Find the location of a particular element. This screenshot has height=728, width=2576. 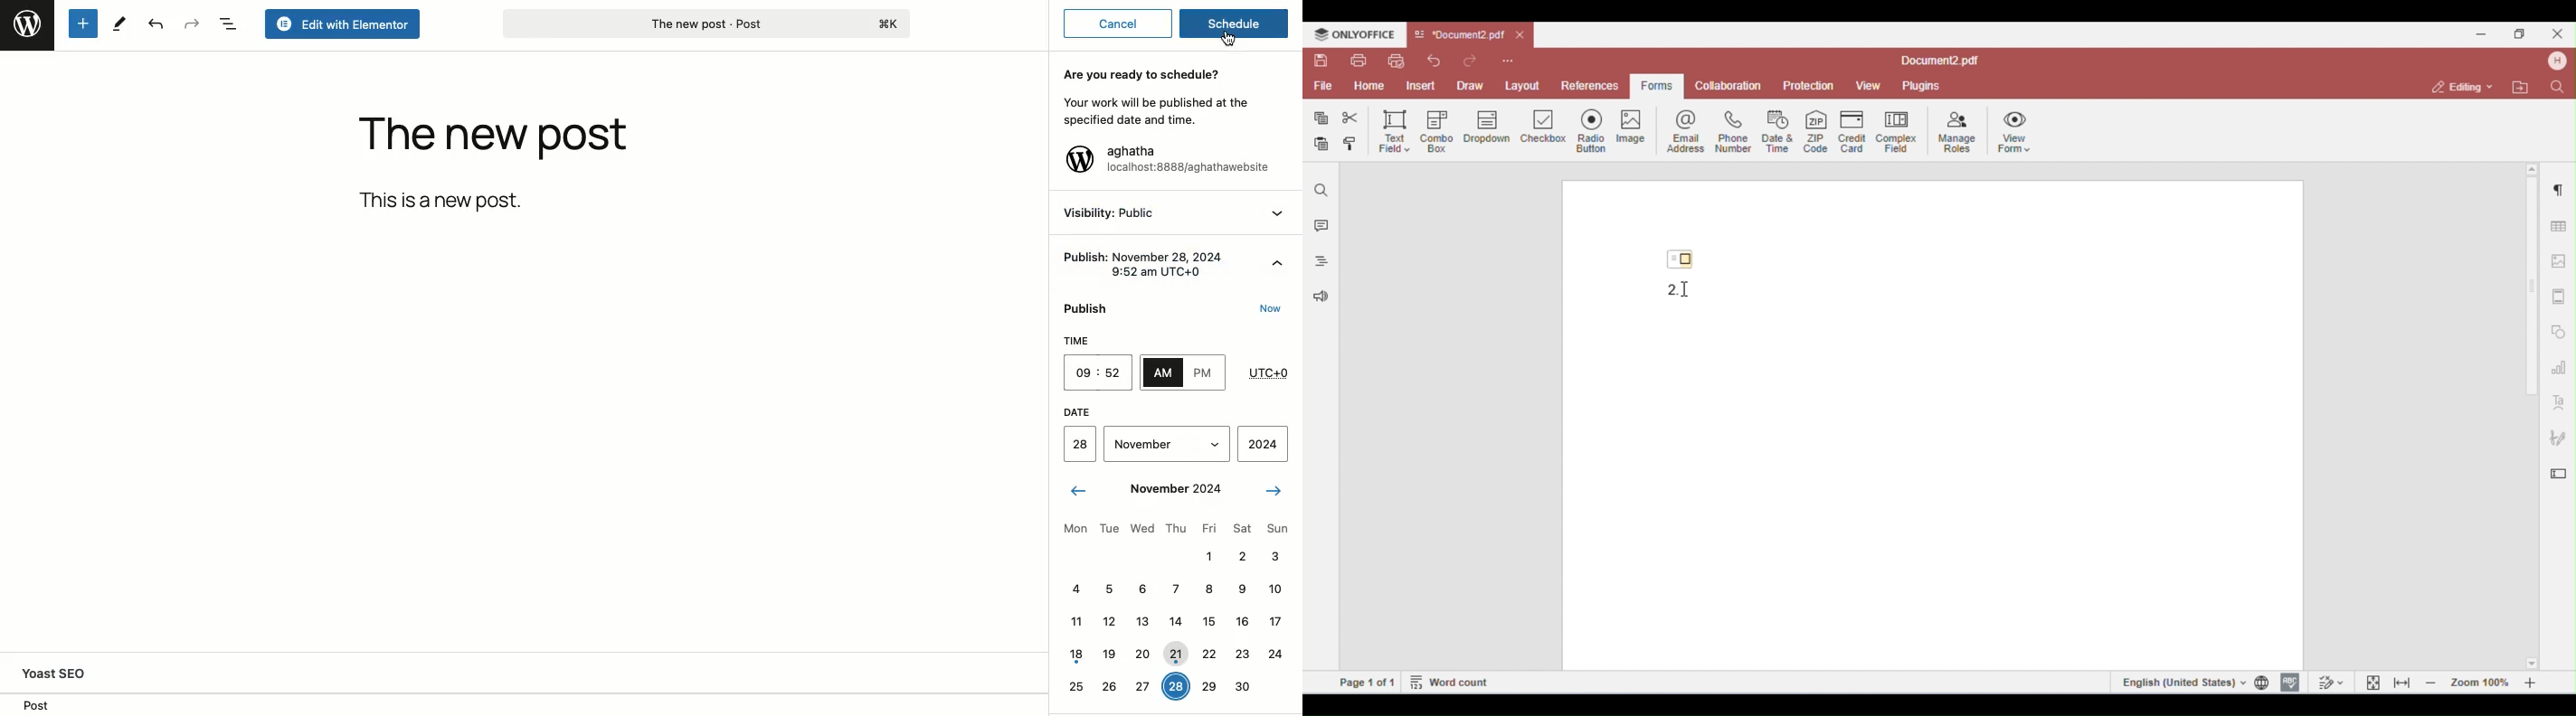

2 is located at coordinates (1242, 555).